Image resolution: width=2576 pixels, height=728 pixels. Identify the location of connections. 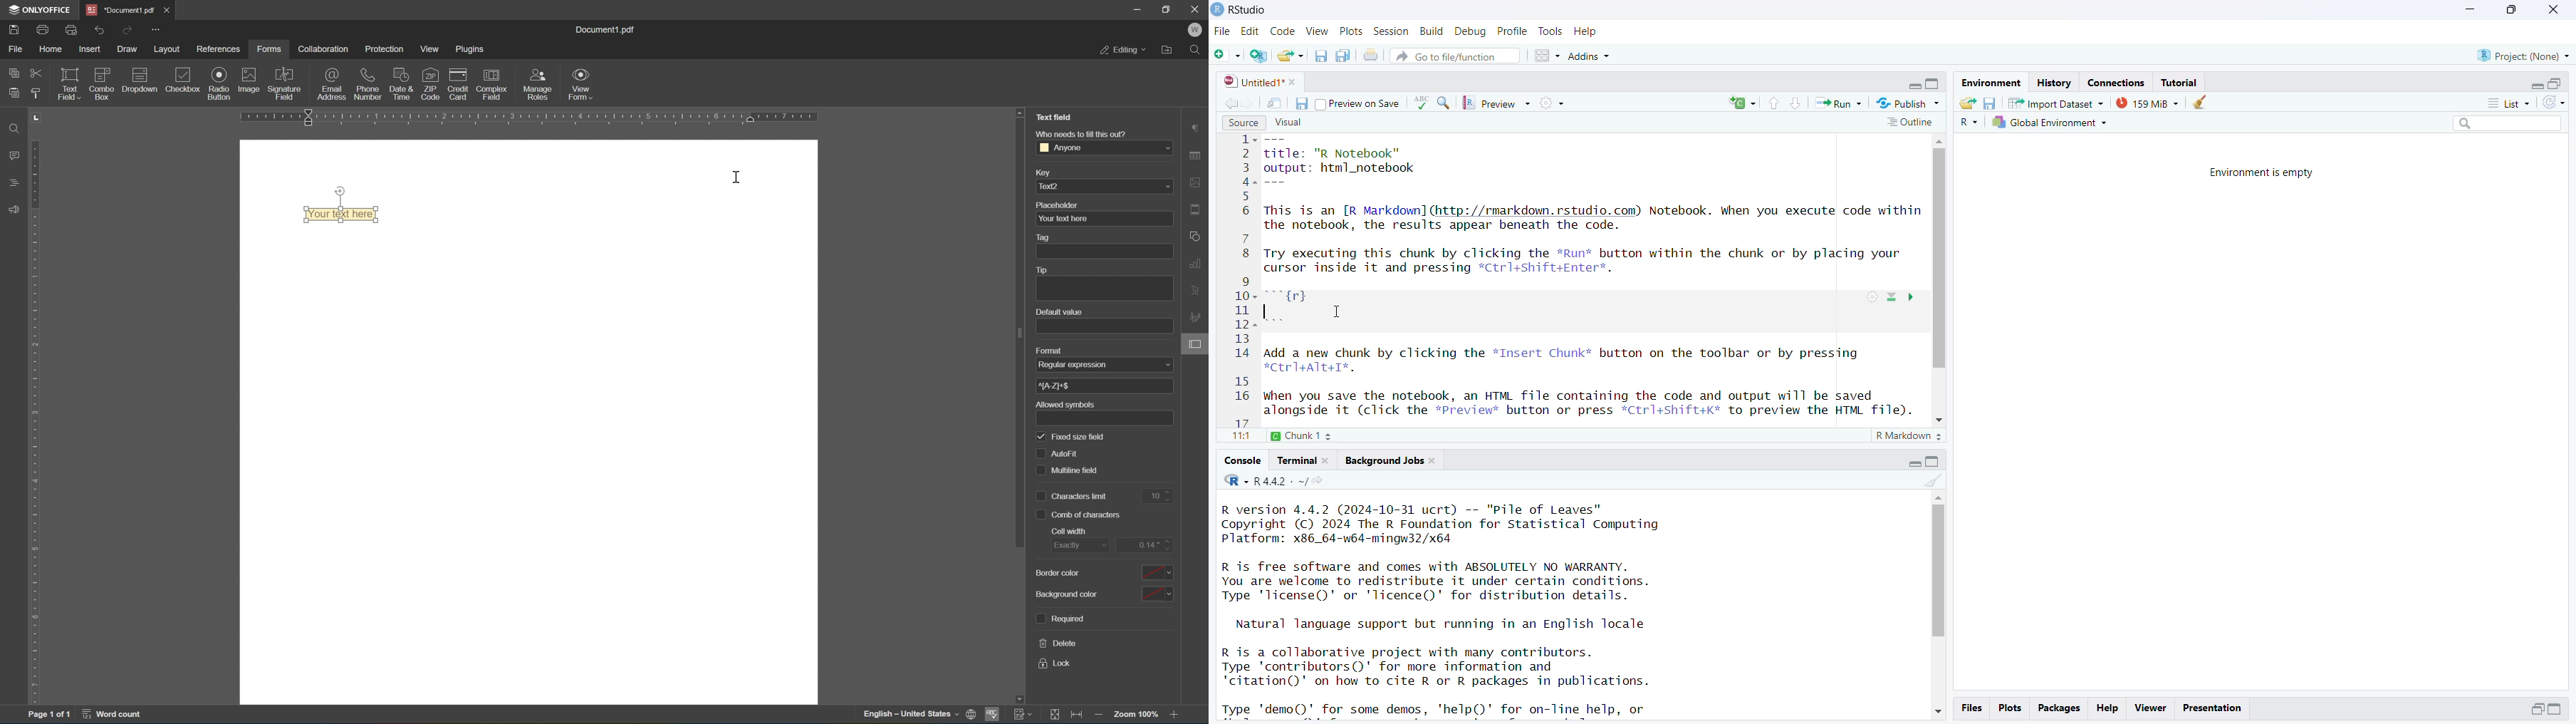
(2120, 82).